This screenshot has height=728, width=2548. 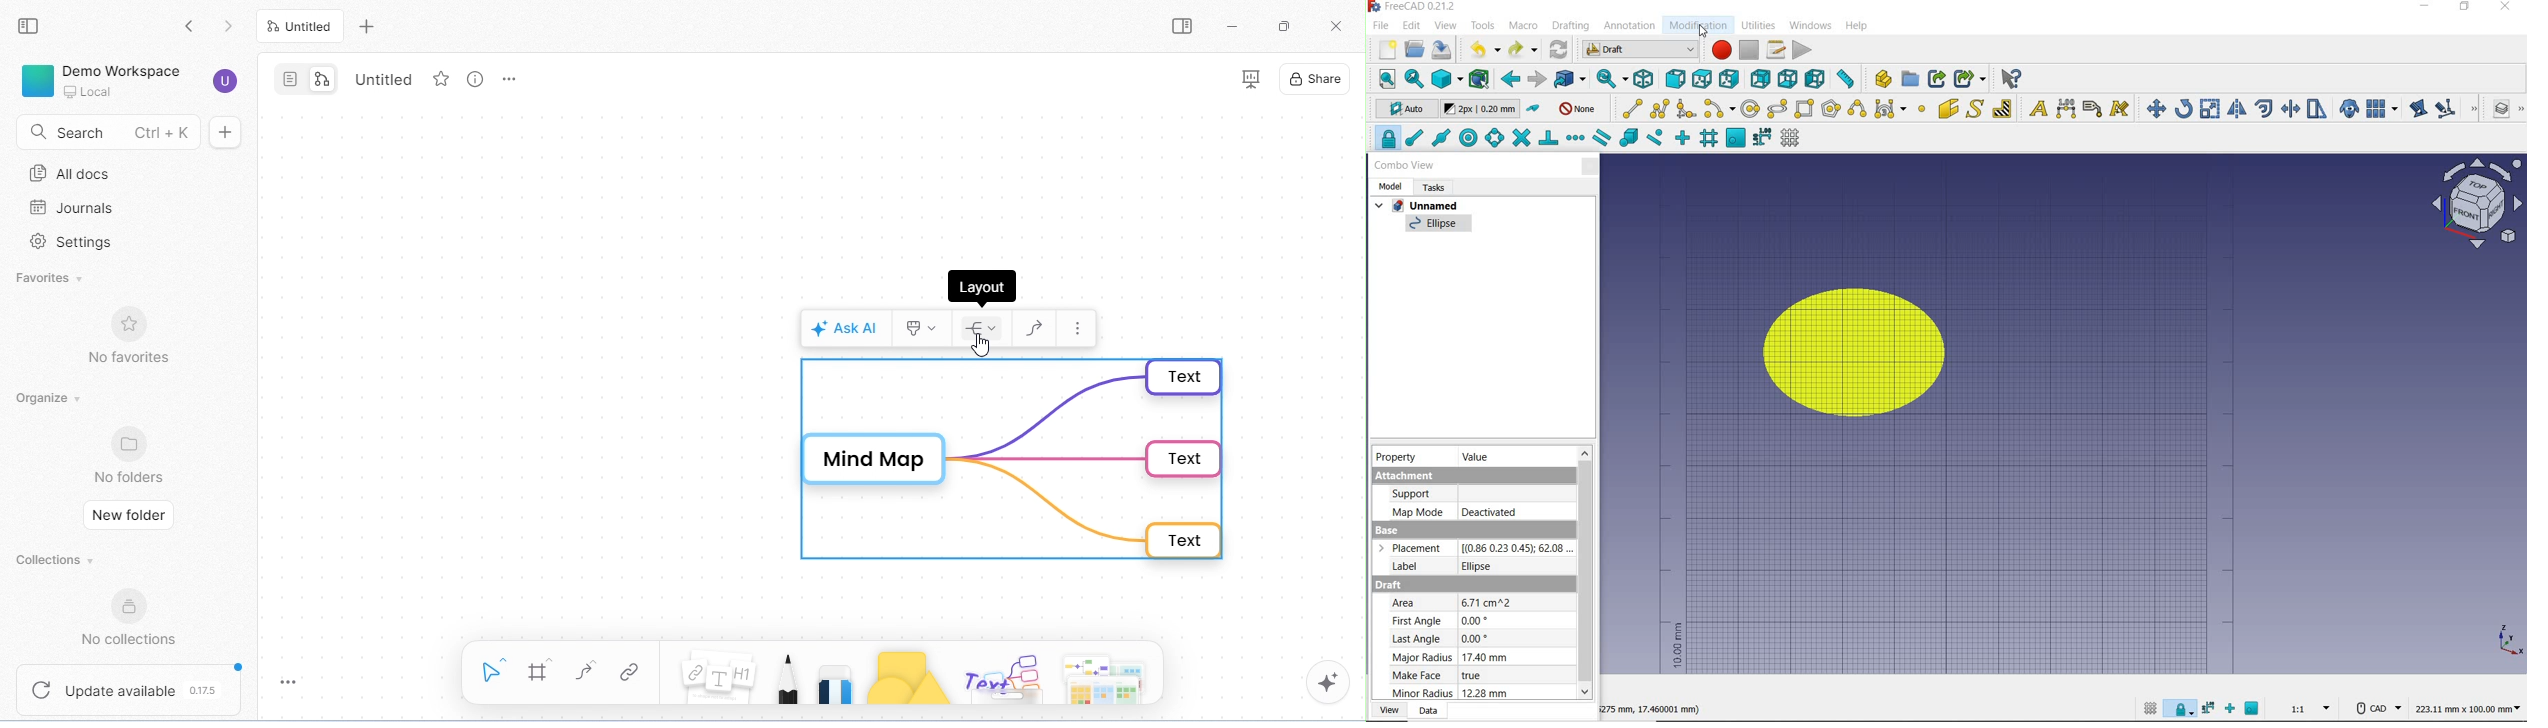 I want to click on set scale, so click(x=2307, y=709).